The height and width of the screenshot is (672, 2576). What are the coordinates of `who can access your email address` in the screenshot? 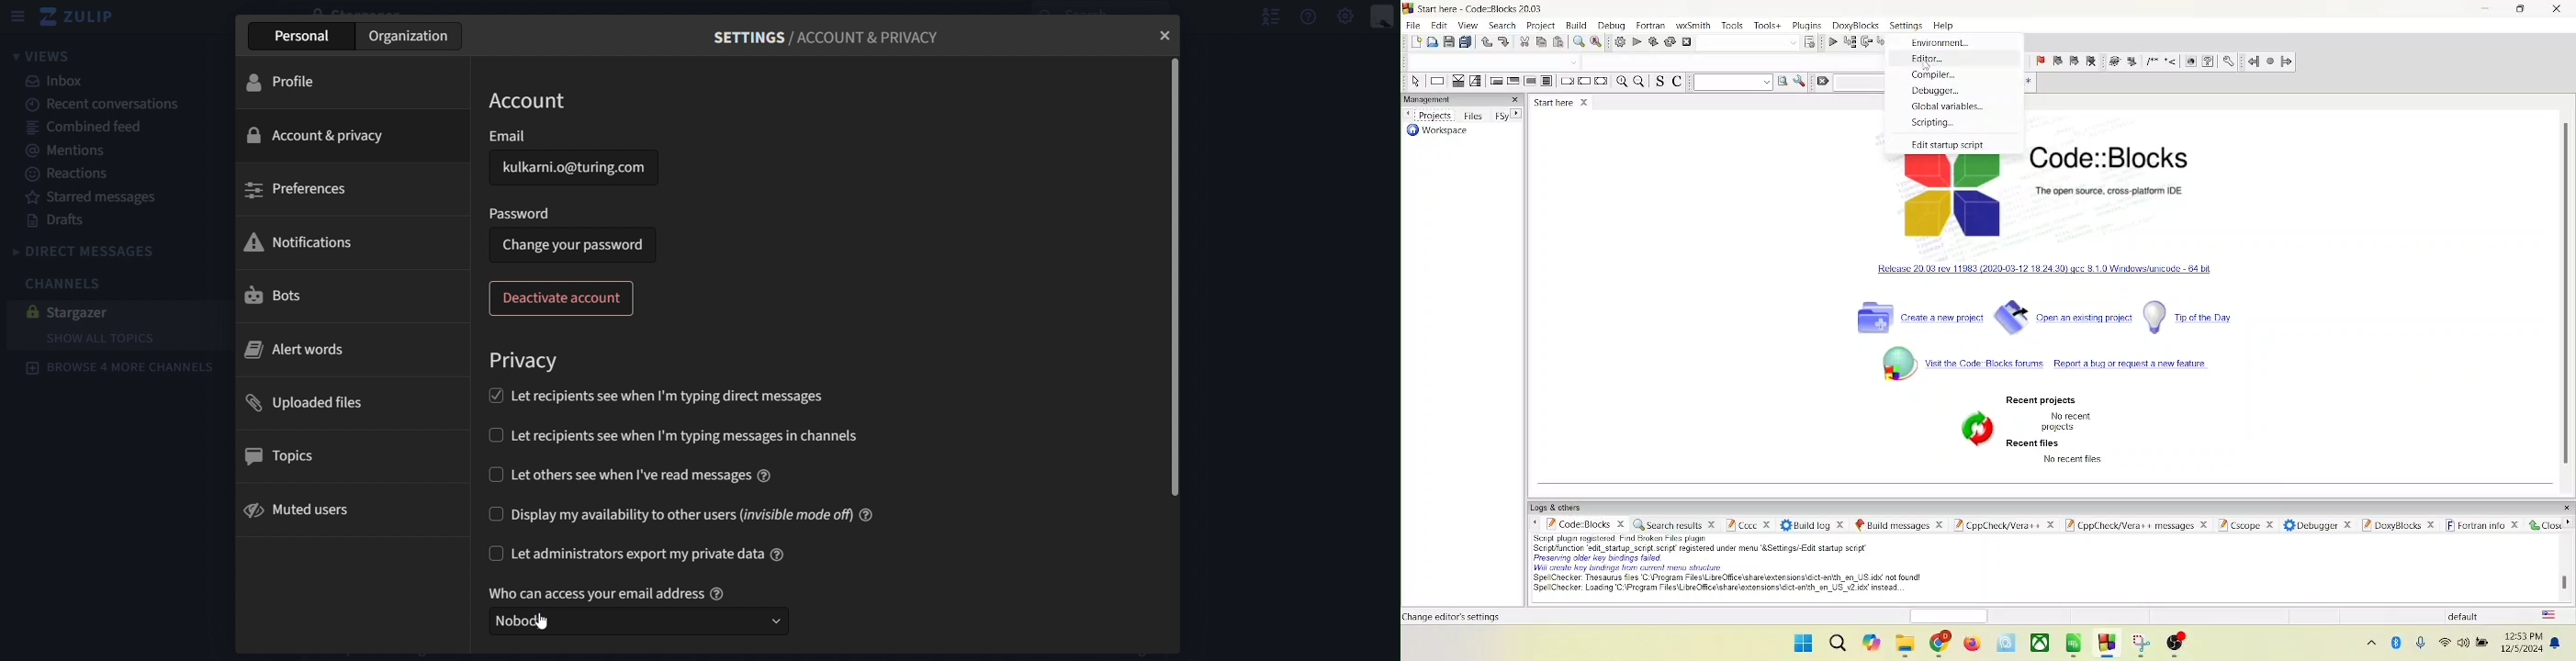 It's located at (606, 593).